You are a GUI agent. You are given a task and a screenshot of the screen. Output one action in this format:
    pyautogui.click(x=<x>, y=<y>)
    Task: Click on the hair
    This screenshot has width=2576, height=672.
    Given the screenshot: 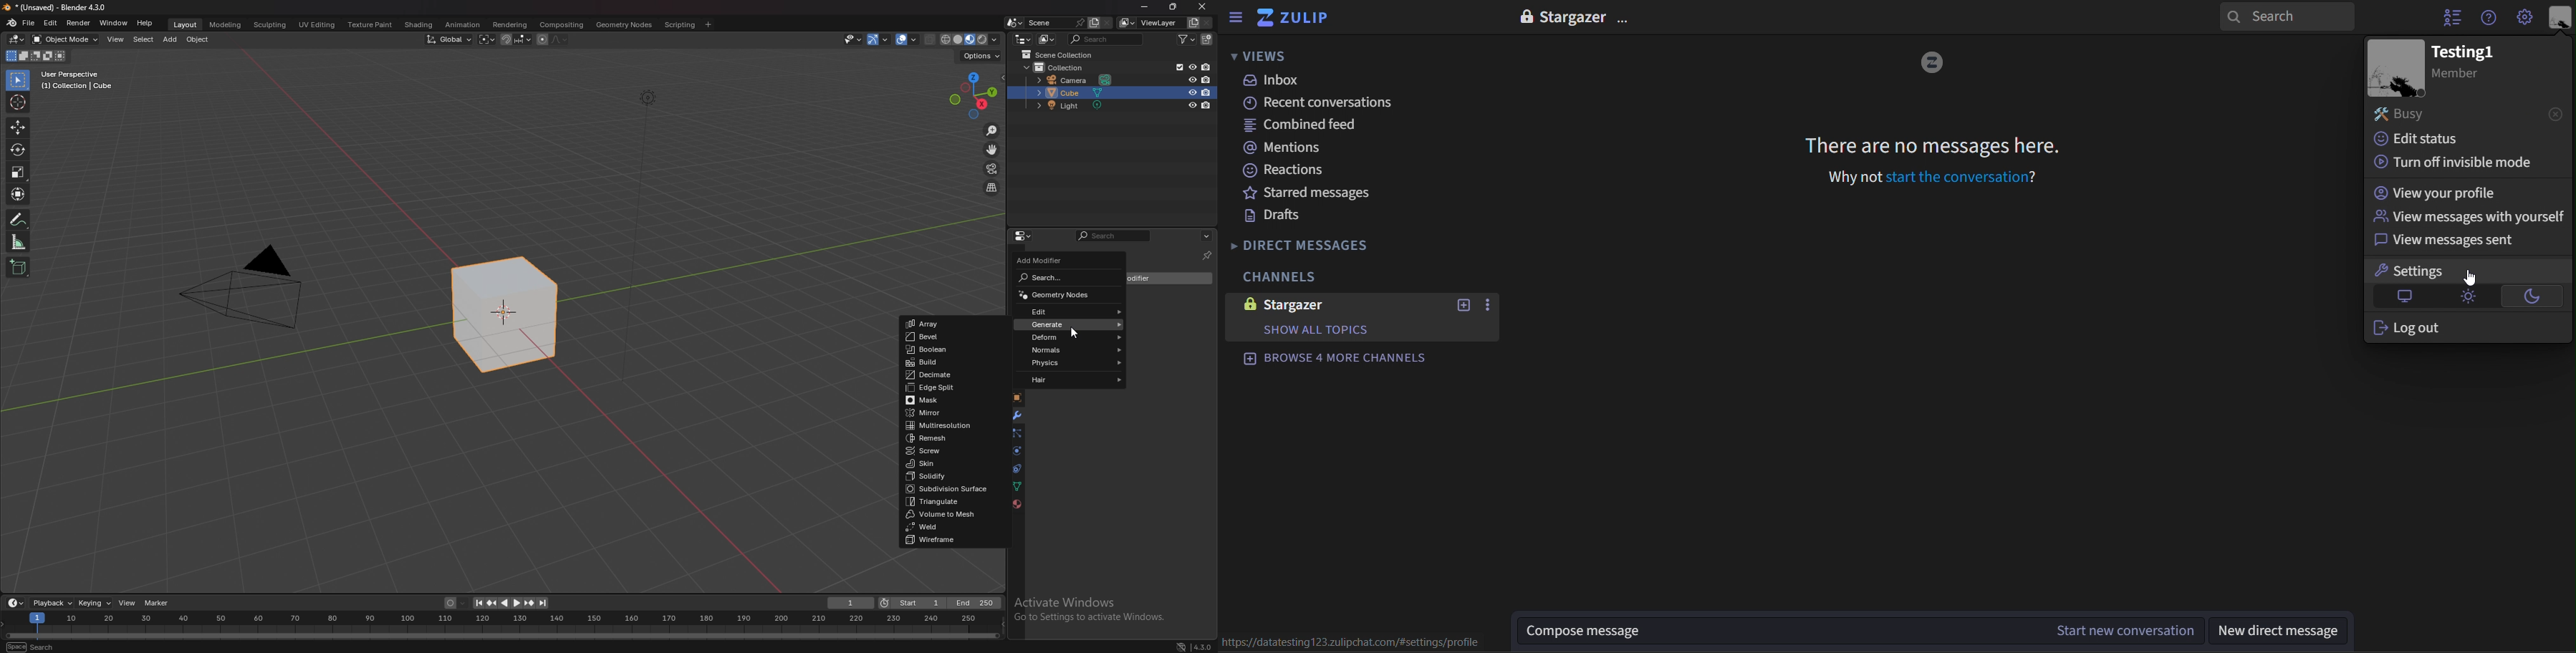 What is the action you would take?
    pyautogui.click(x=1071, y=380)
    